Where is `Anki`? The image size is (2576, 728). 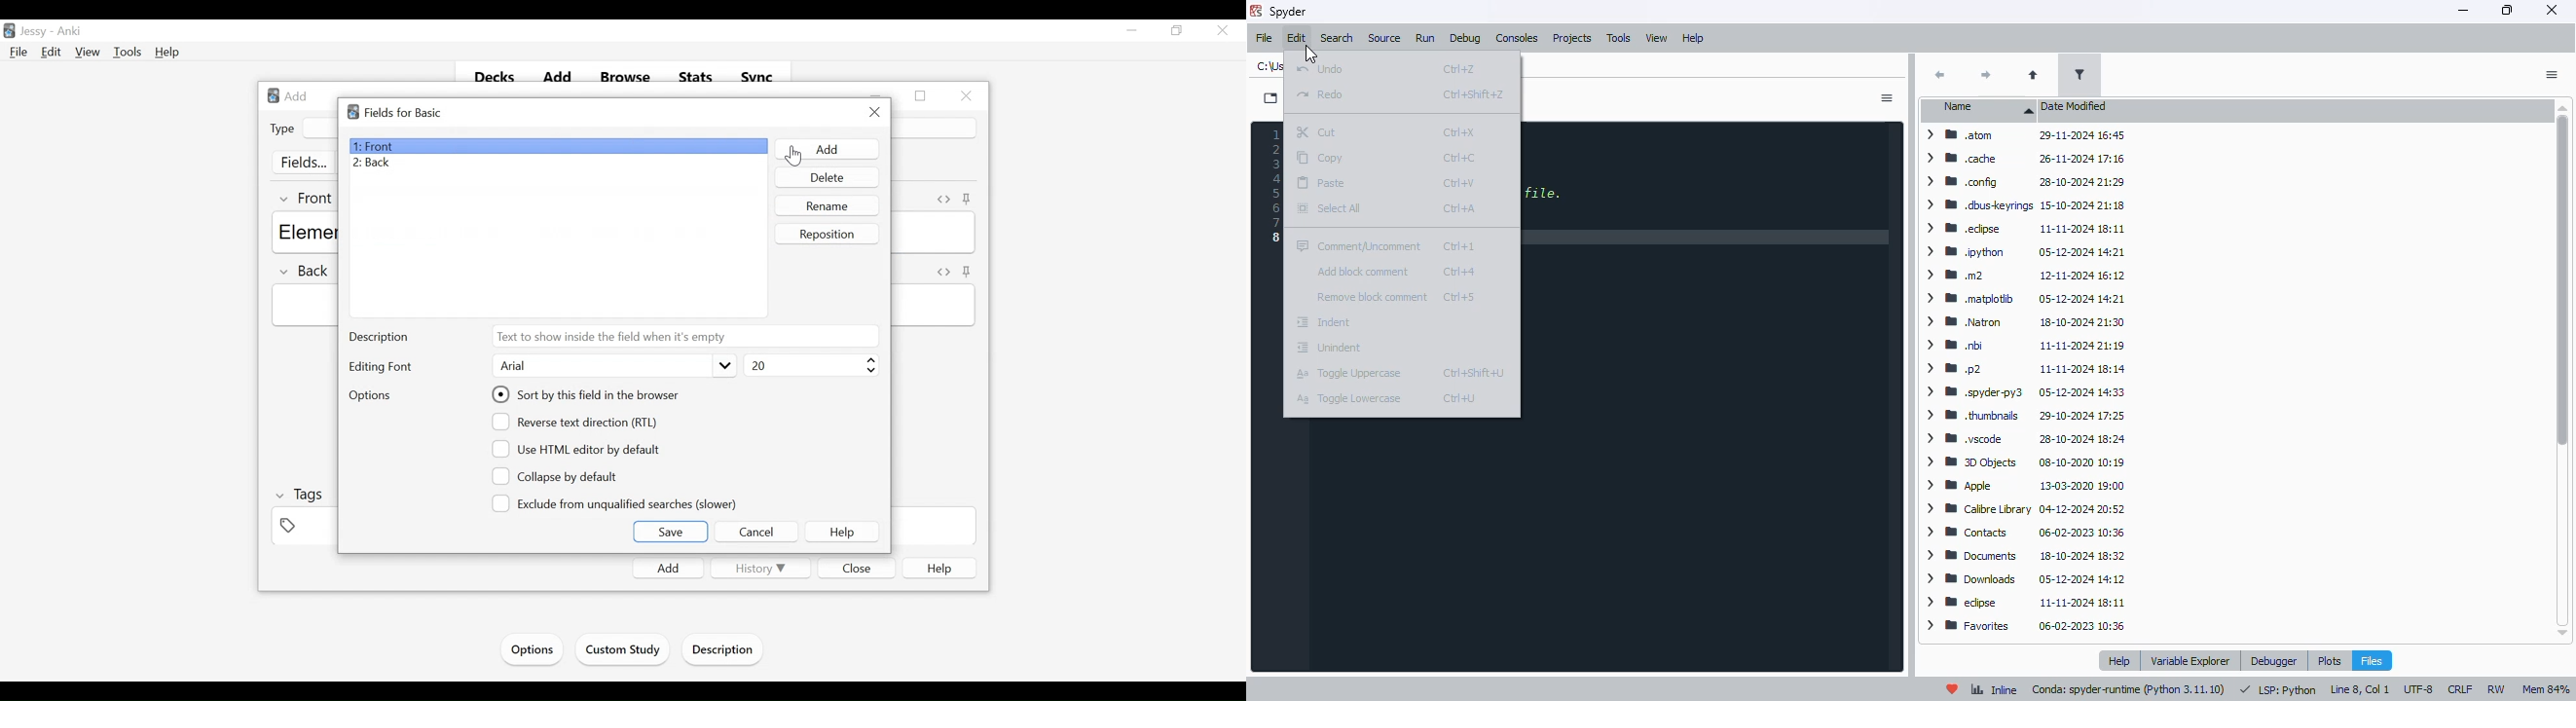
Anki is located at coordinates (69, 32).